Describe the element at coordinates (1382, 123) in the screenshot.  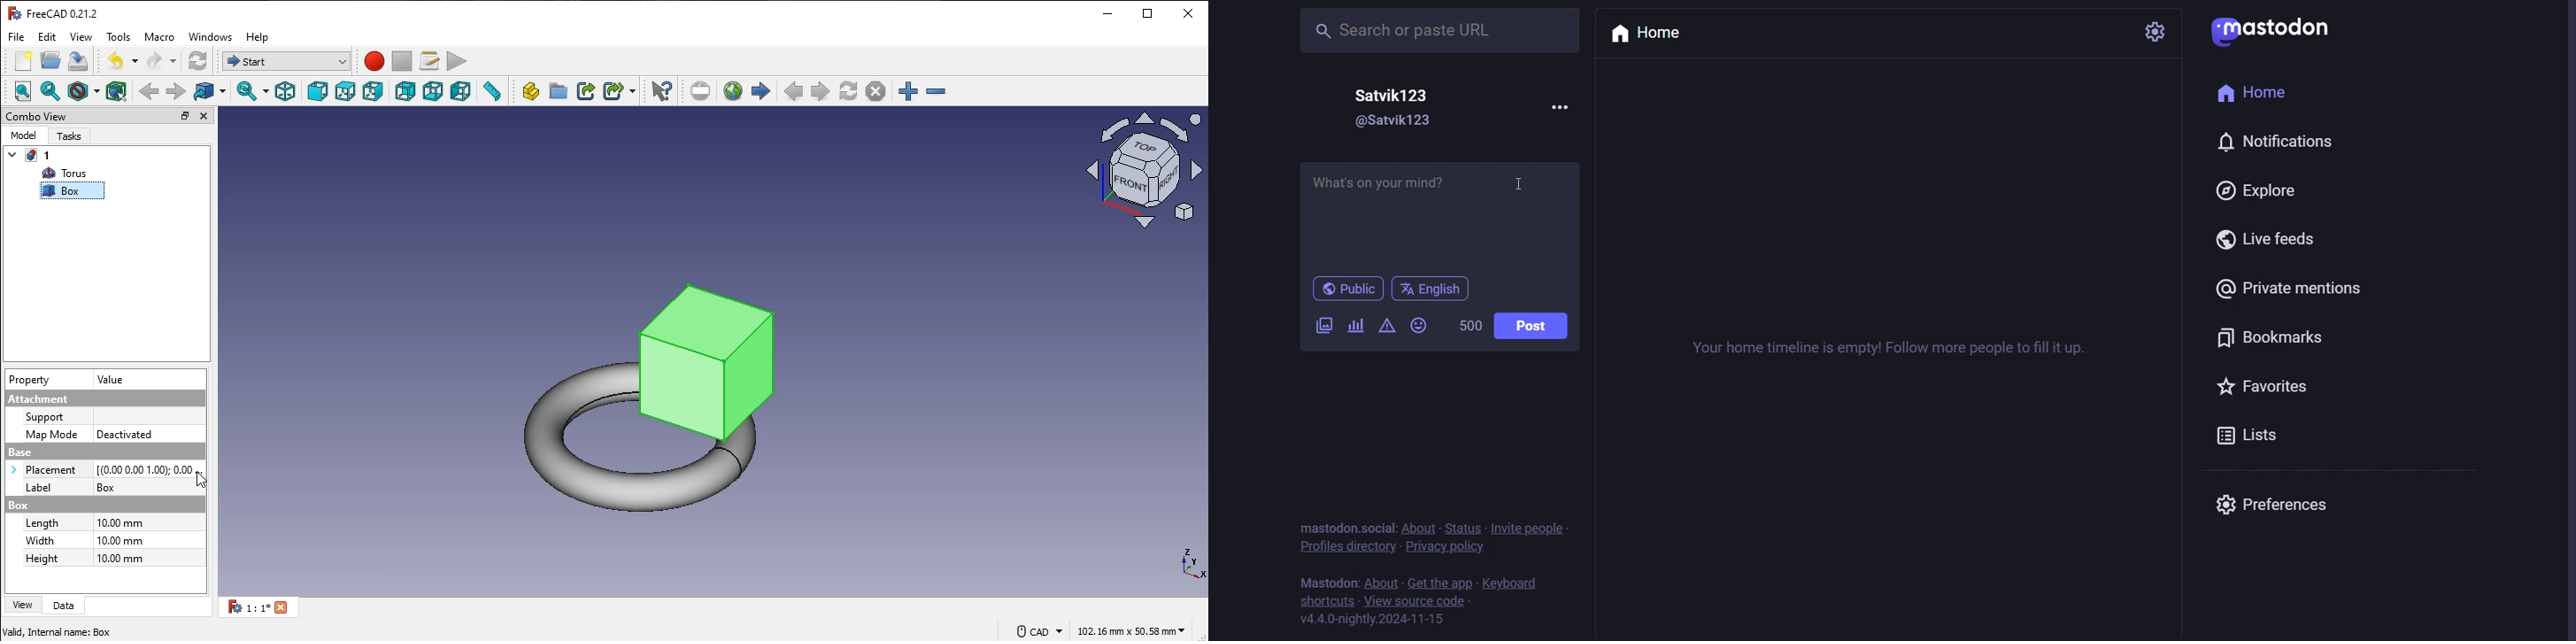
I see `id` at that location.